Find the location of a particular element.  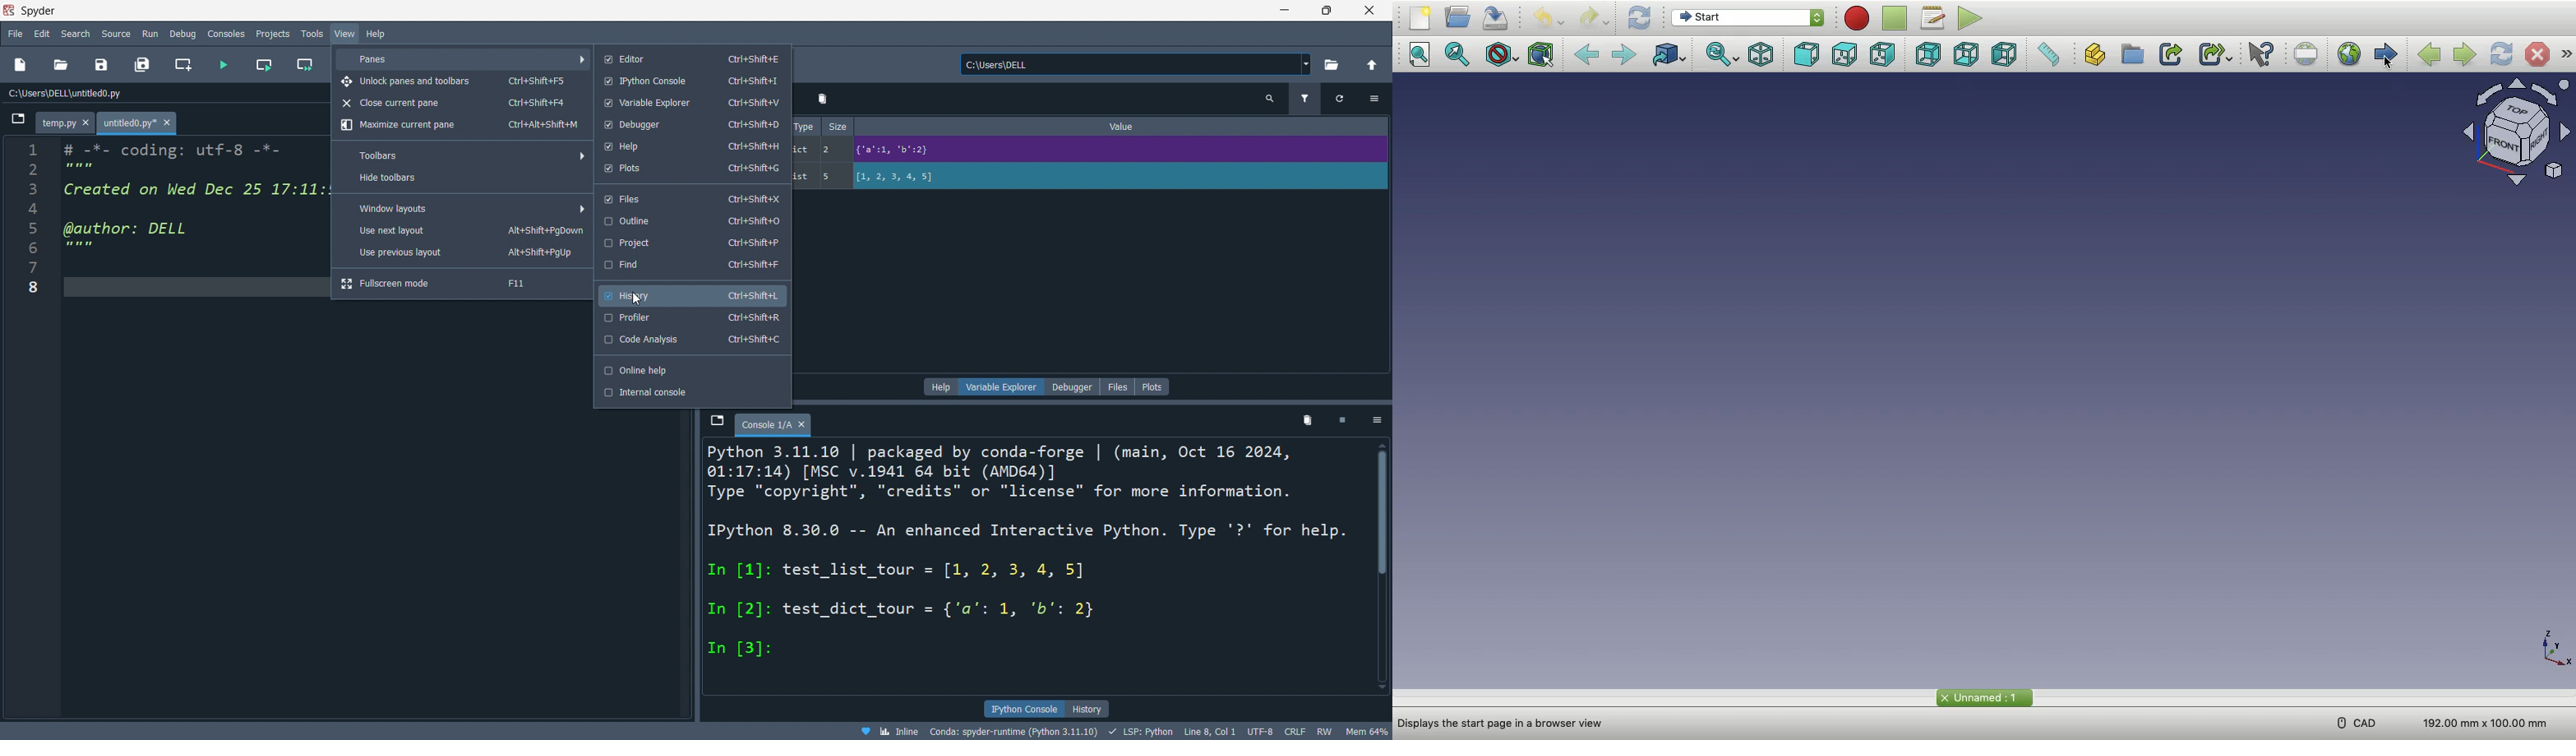

current directory is located at coordinates (1136, 65).